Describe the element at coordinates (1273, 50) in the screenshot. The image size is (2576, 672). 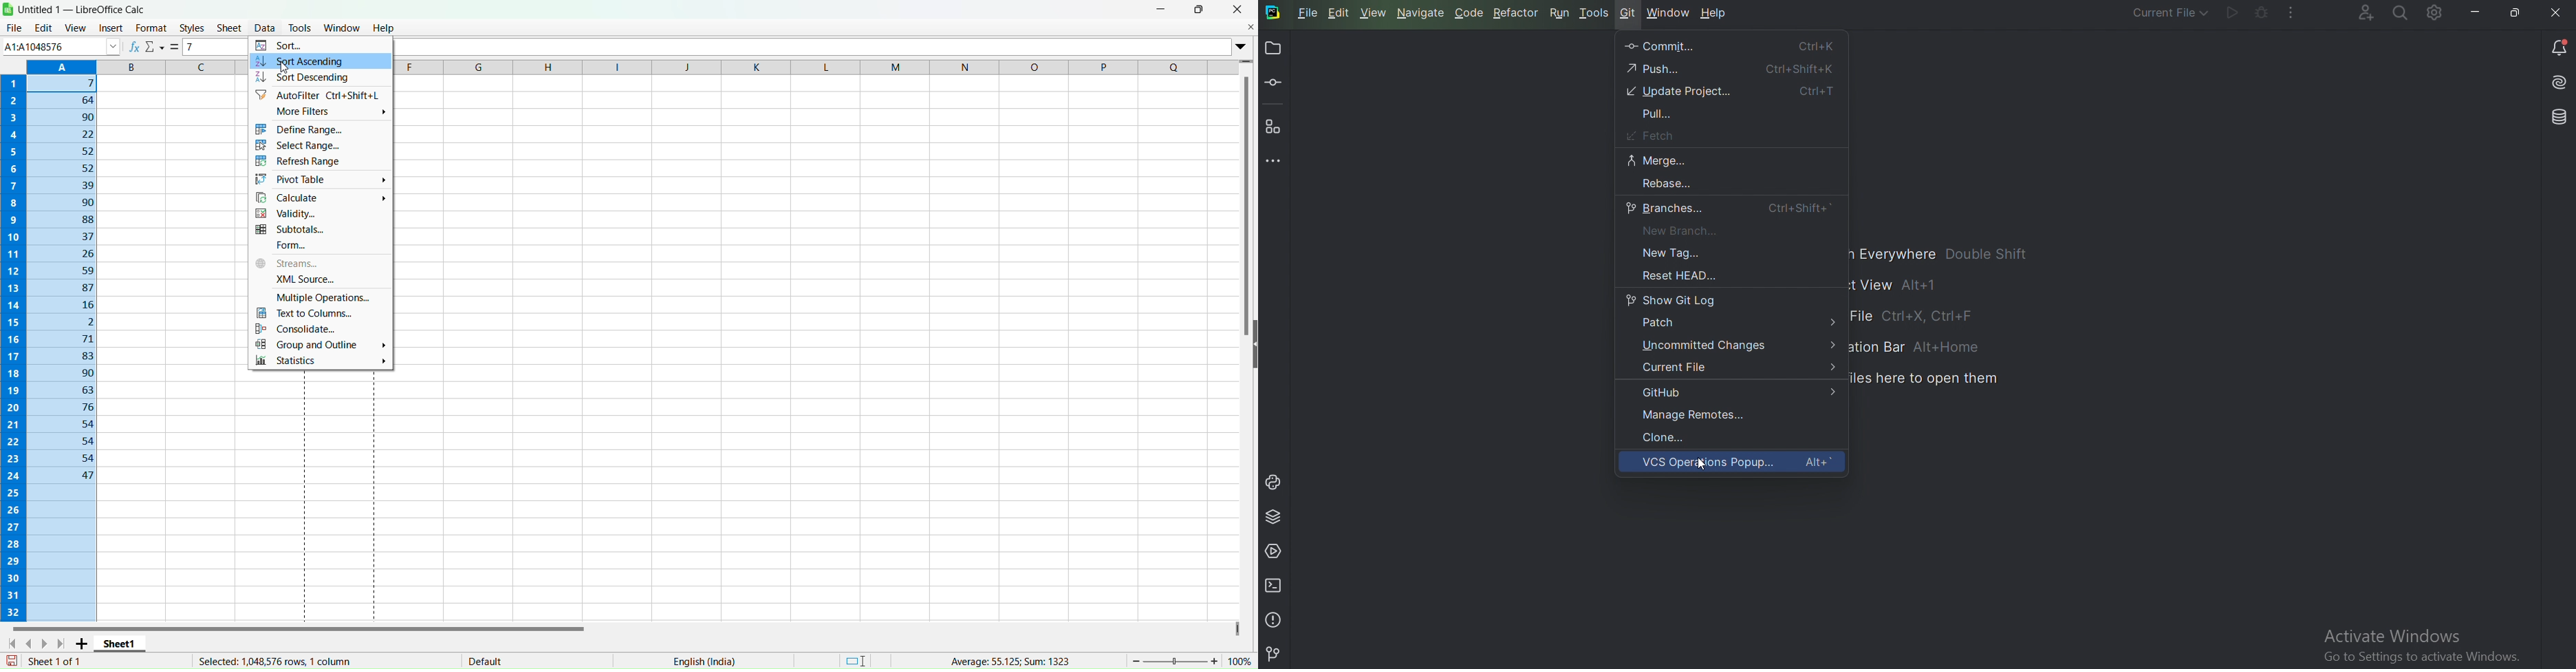
I see `Project` at that location.